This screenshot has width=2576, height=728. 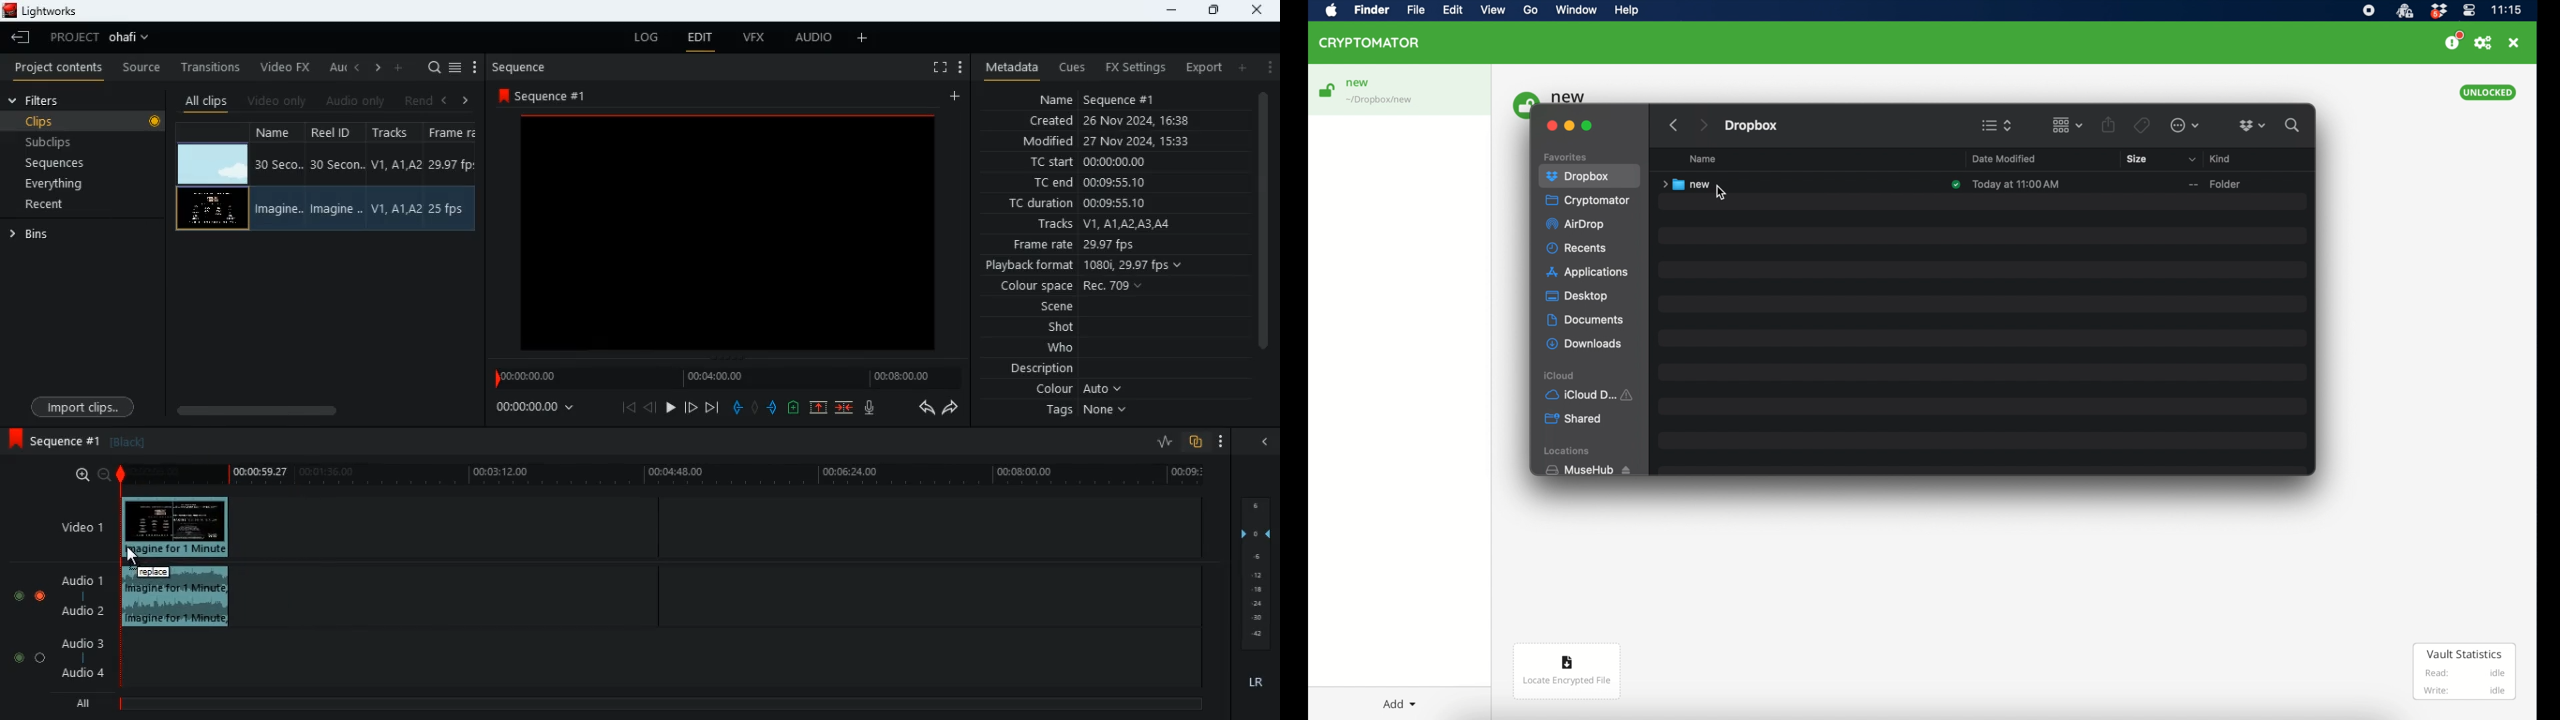 What do you see at coordinates (539, 408) in the screenshot?
I see `time` at bounding box center [539, 408].